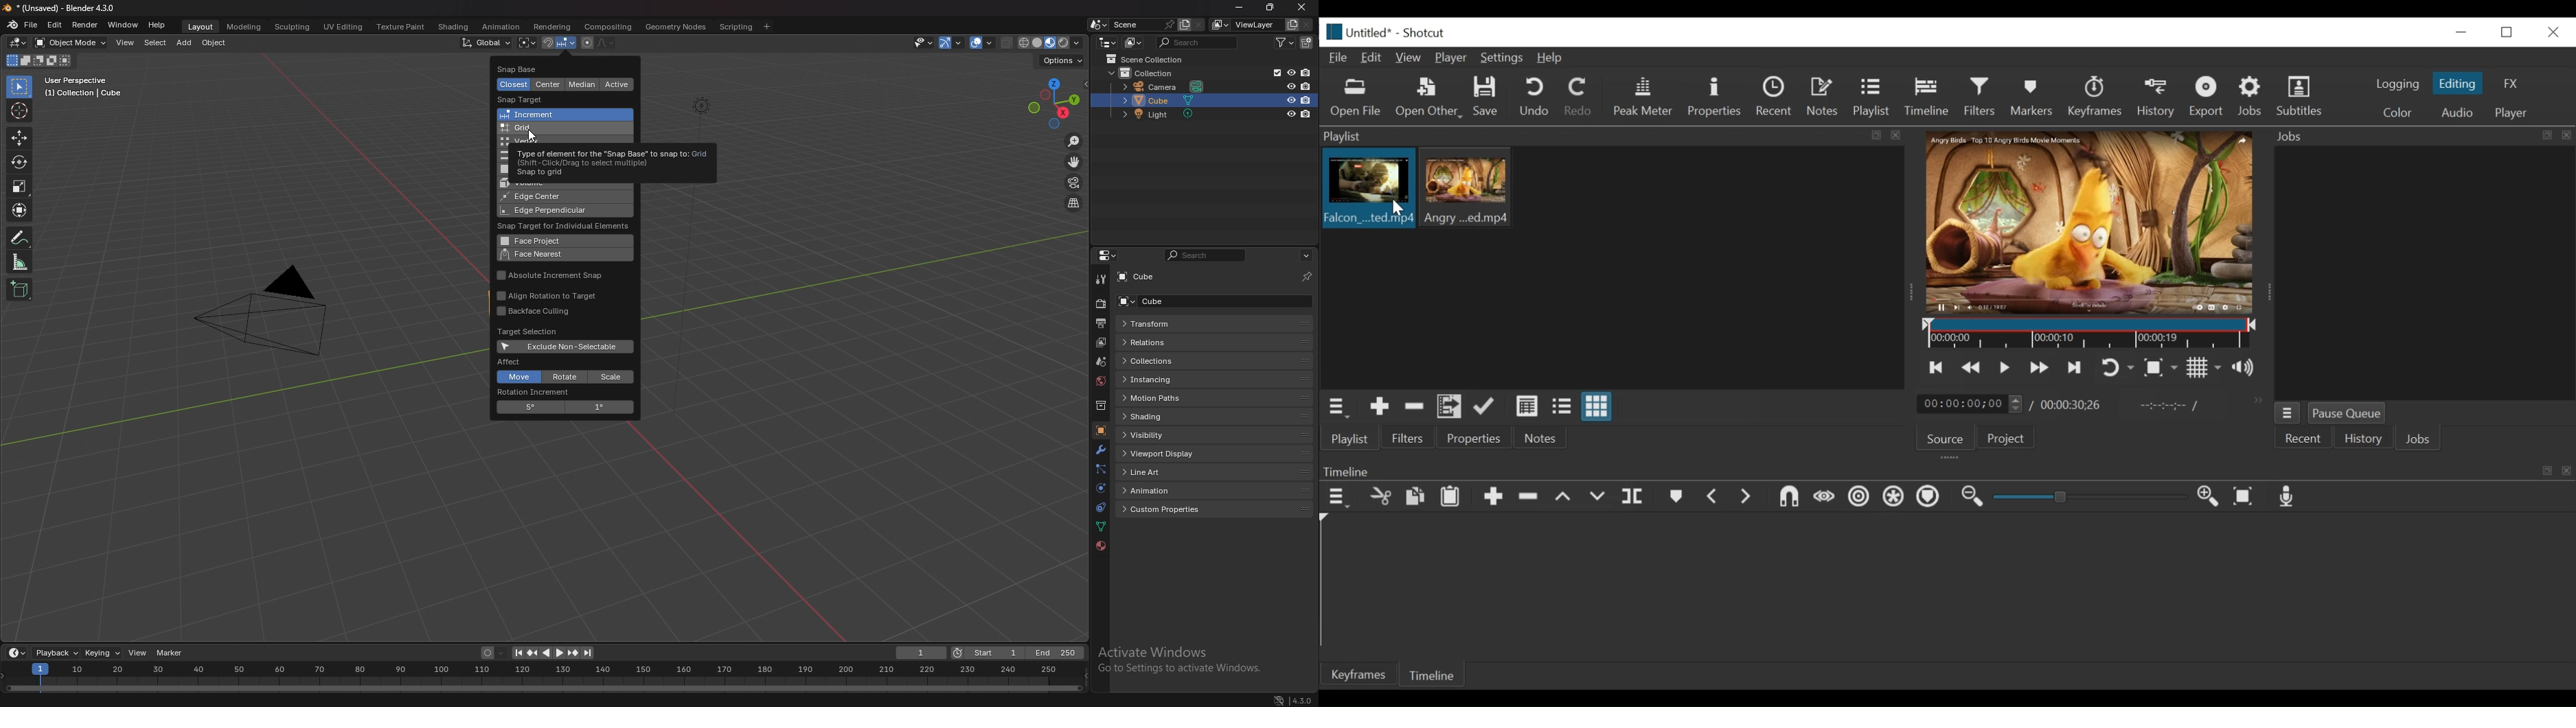 This screenshot has width=2576, height=728. Describe the element at coordinates (518, 653) in the screenshot. I see `jump to first frame` at that location.